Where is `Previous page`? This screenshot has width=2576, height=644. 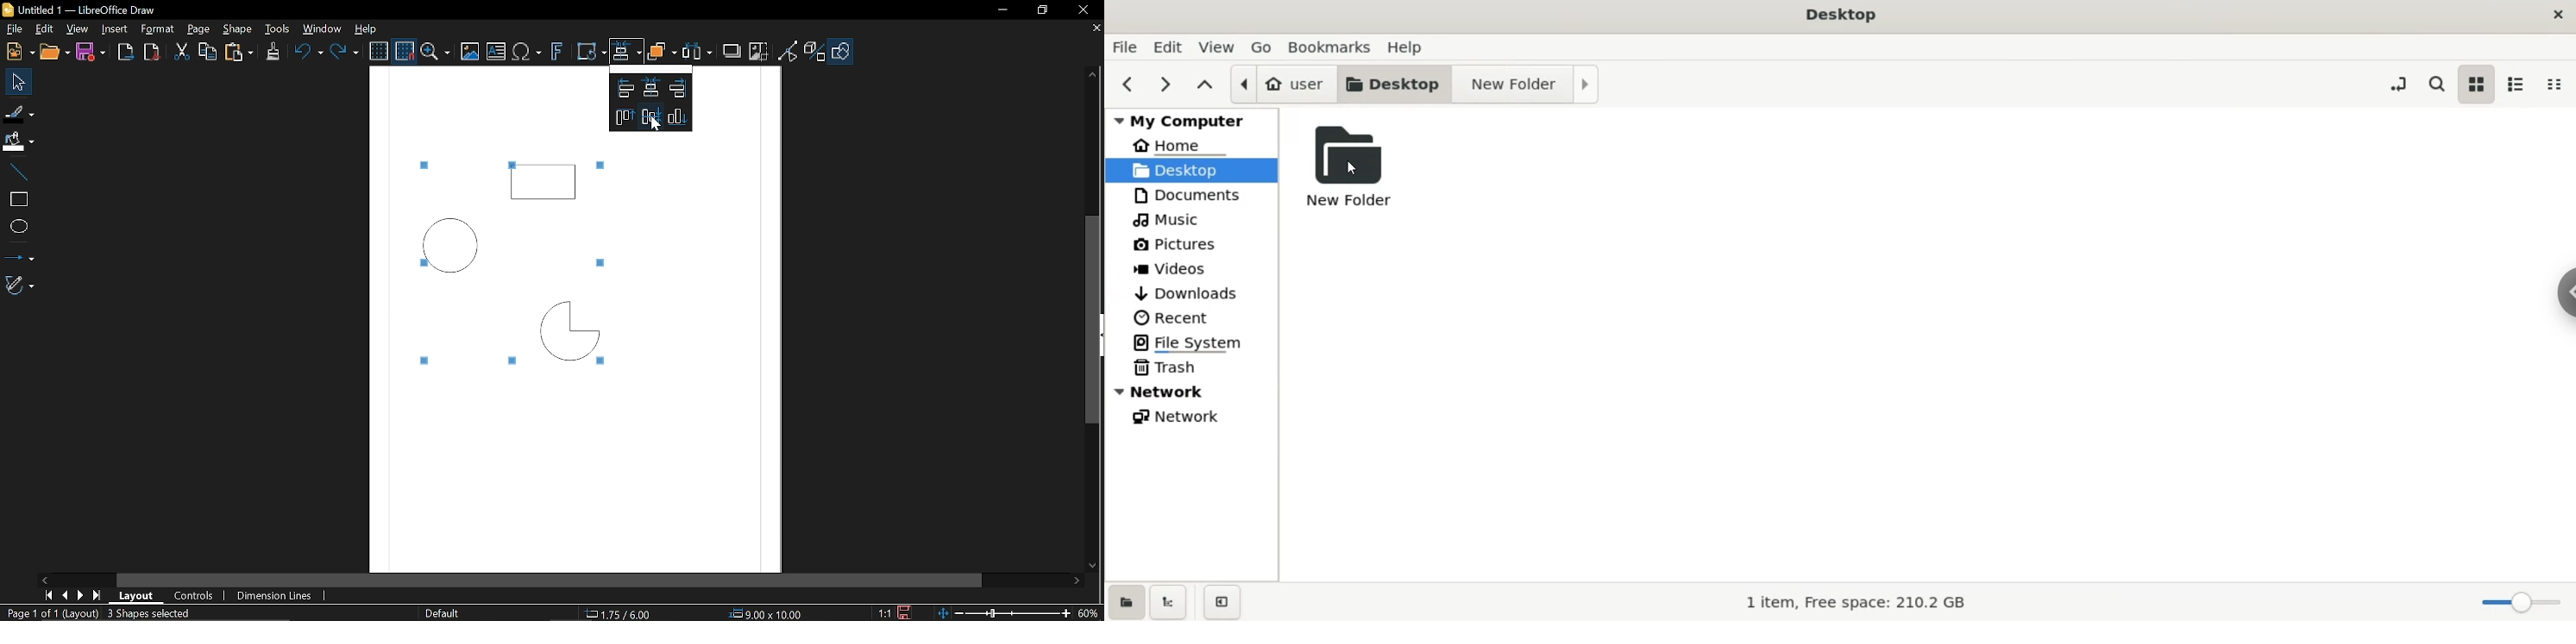 Previous page is located at coordinates (62, 595).